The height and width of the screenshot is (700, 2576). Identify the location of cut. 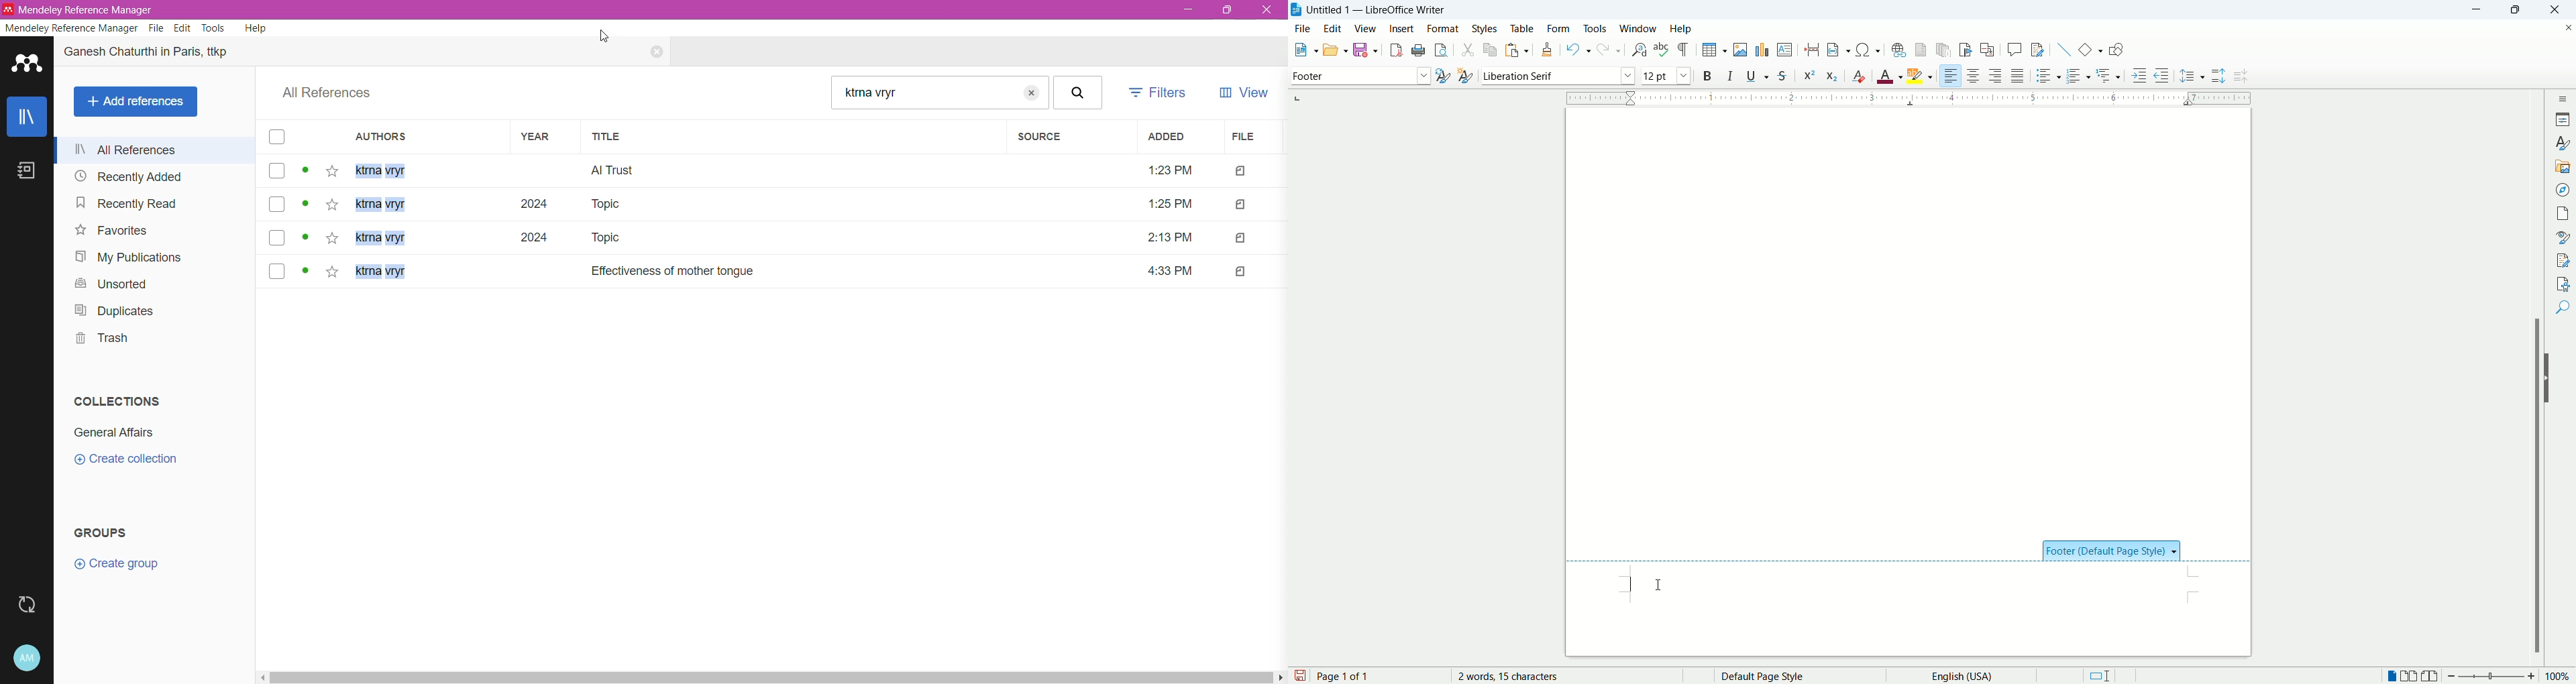
(1468, 51).